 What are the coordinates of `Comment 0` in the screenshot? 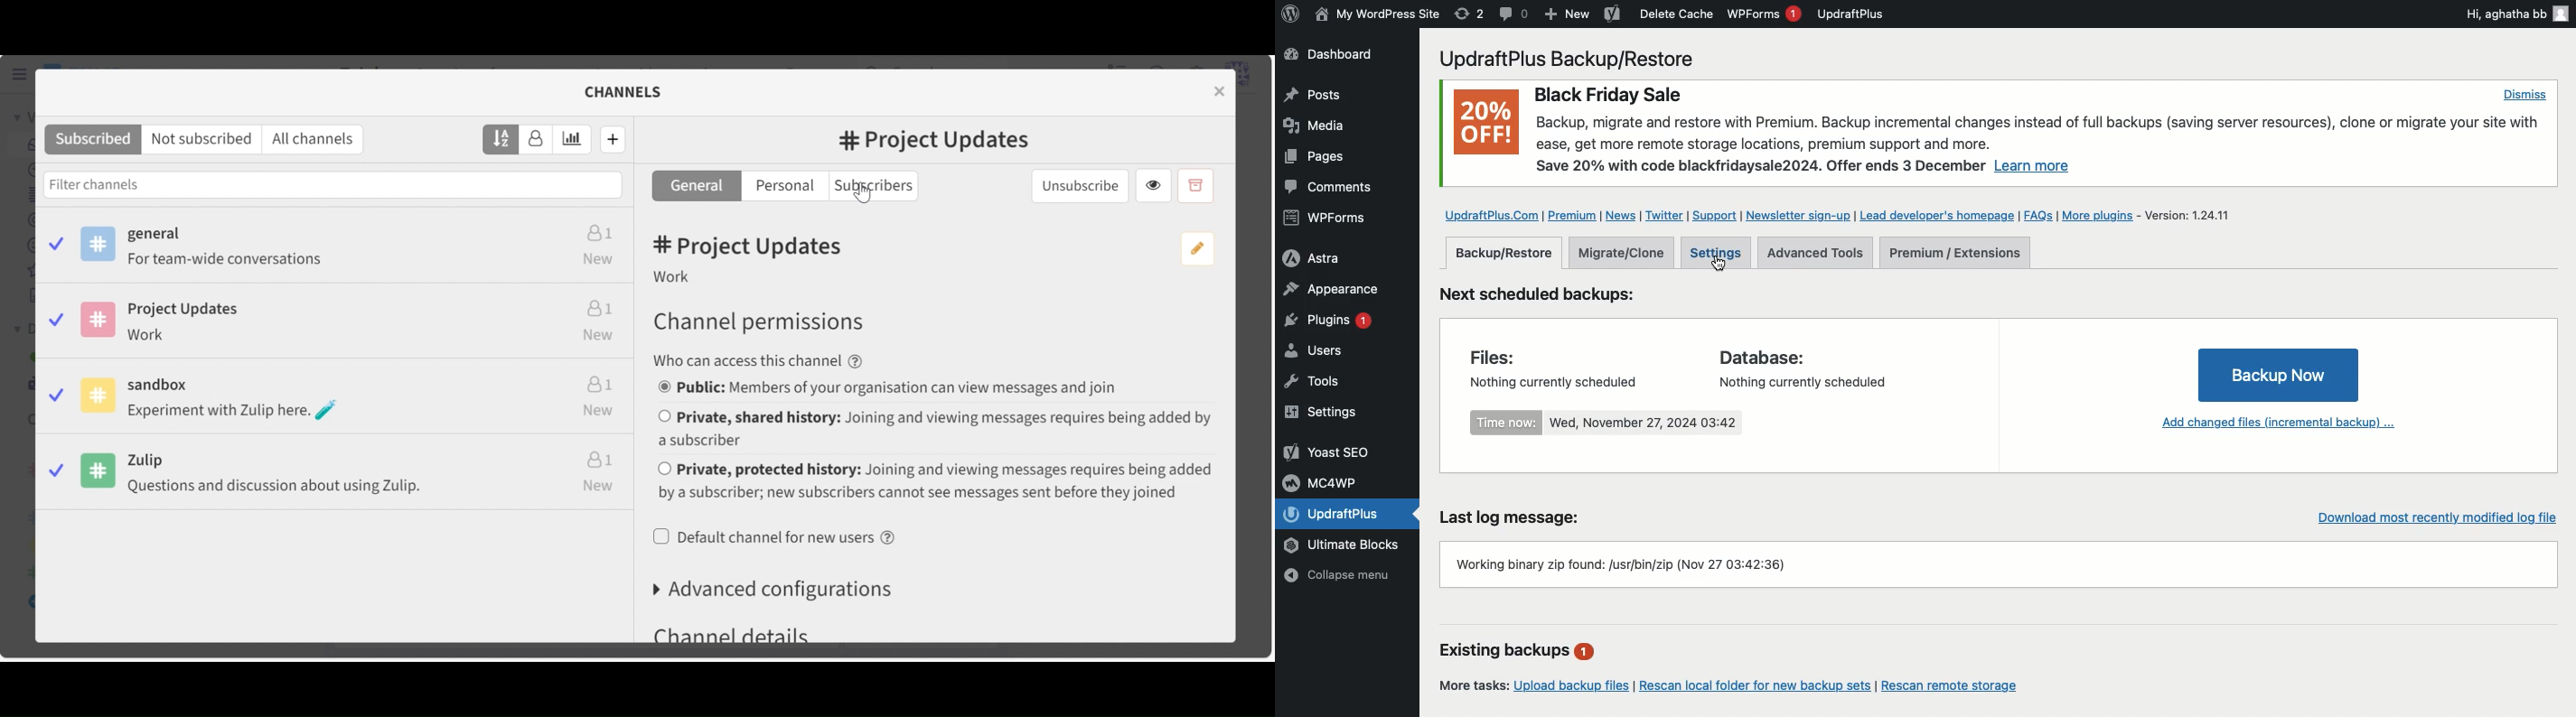 It's located at (1514, 14).